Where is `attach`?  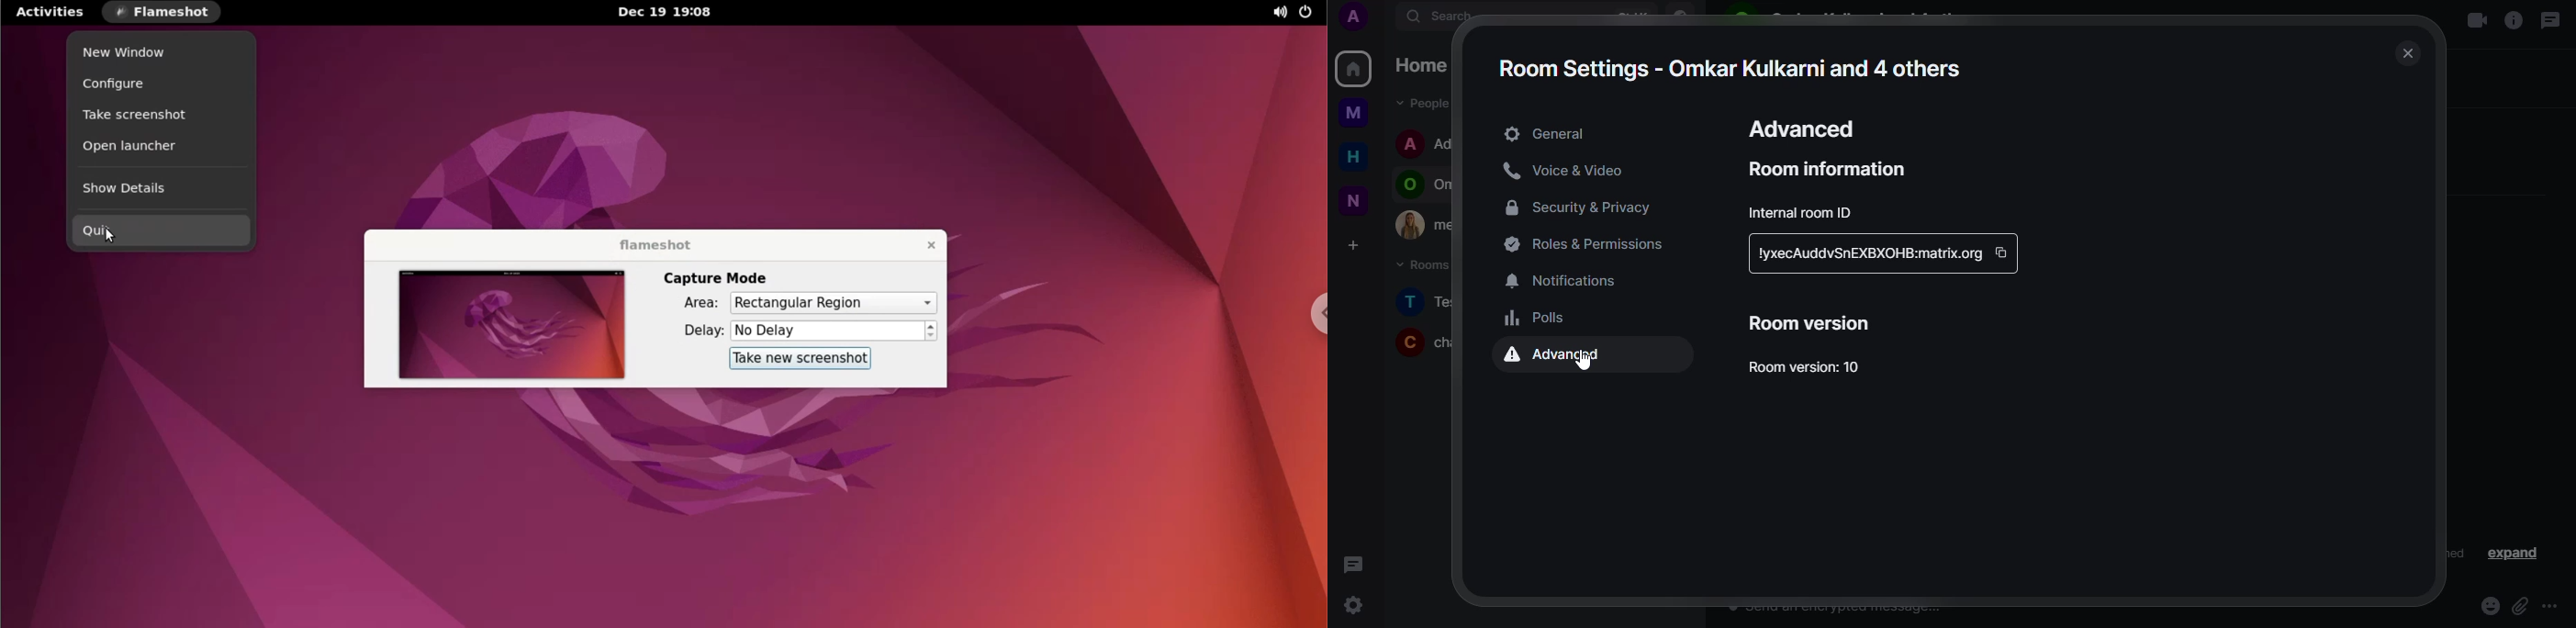 attach is located at coordinates (2520, 606).